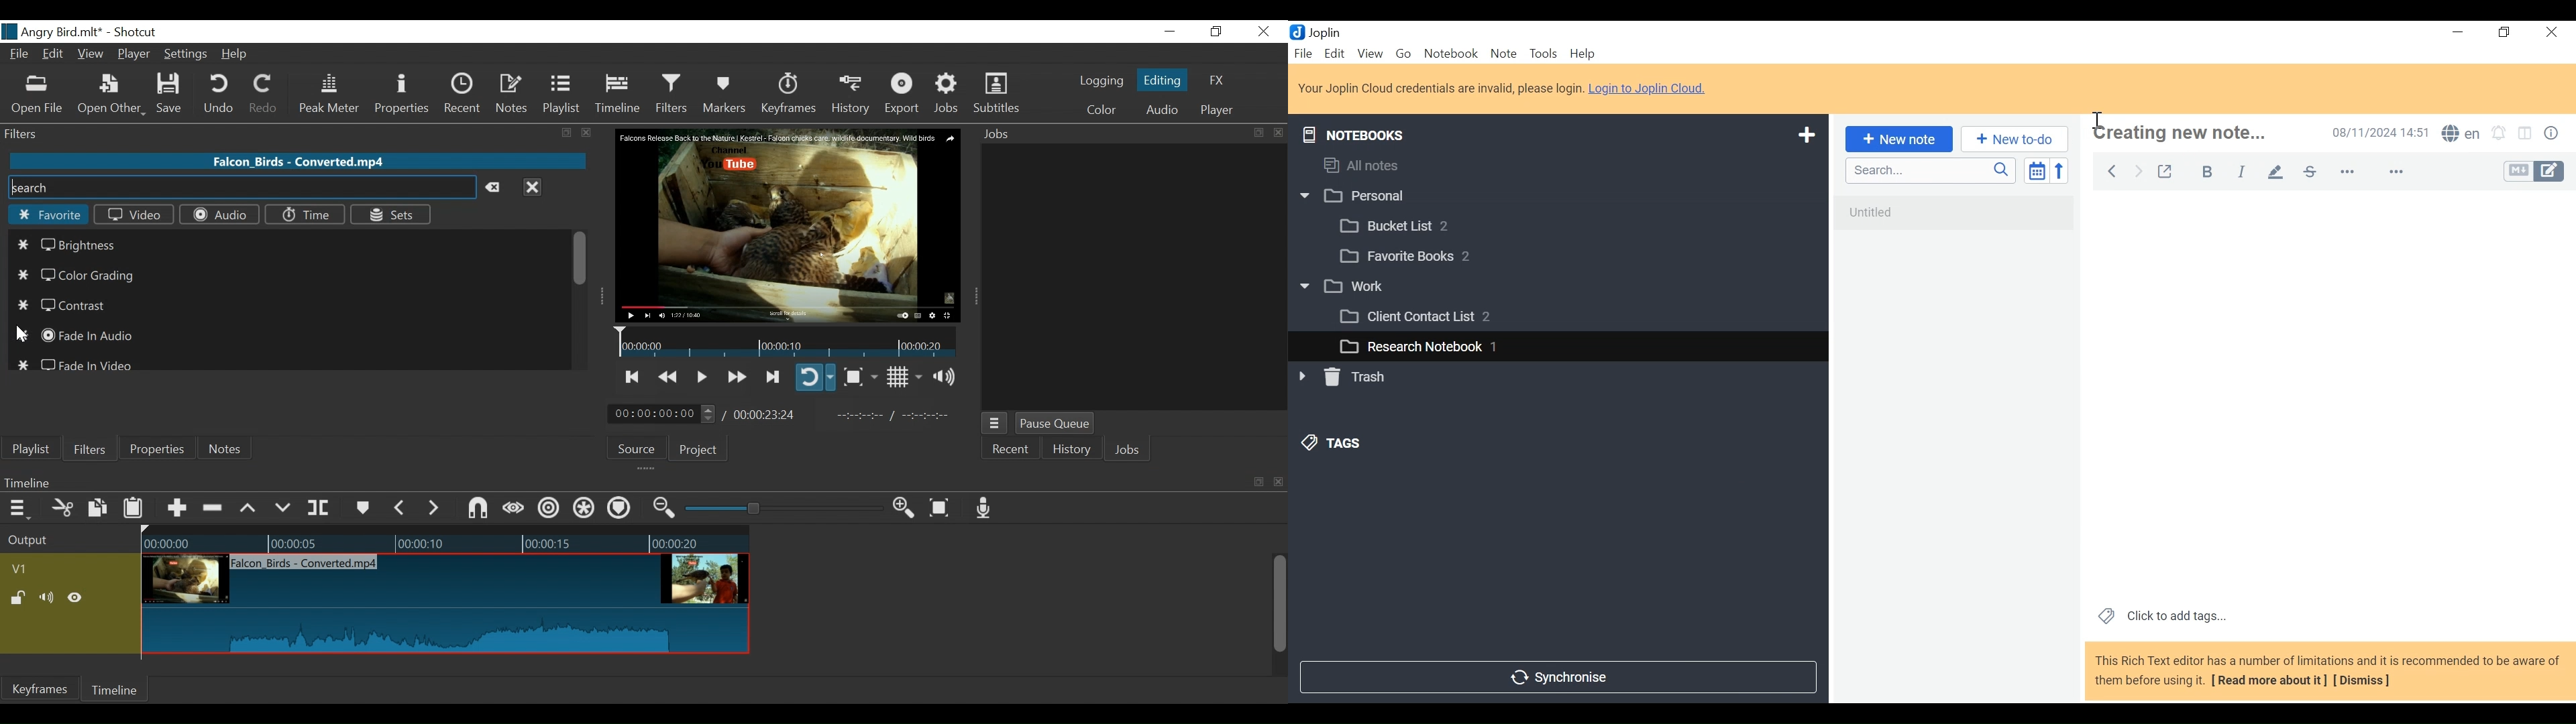  What do you see at coordinates (134, 214) in the screenshot?
I see `Video` at bounding box center [134, 214].